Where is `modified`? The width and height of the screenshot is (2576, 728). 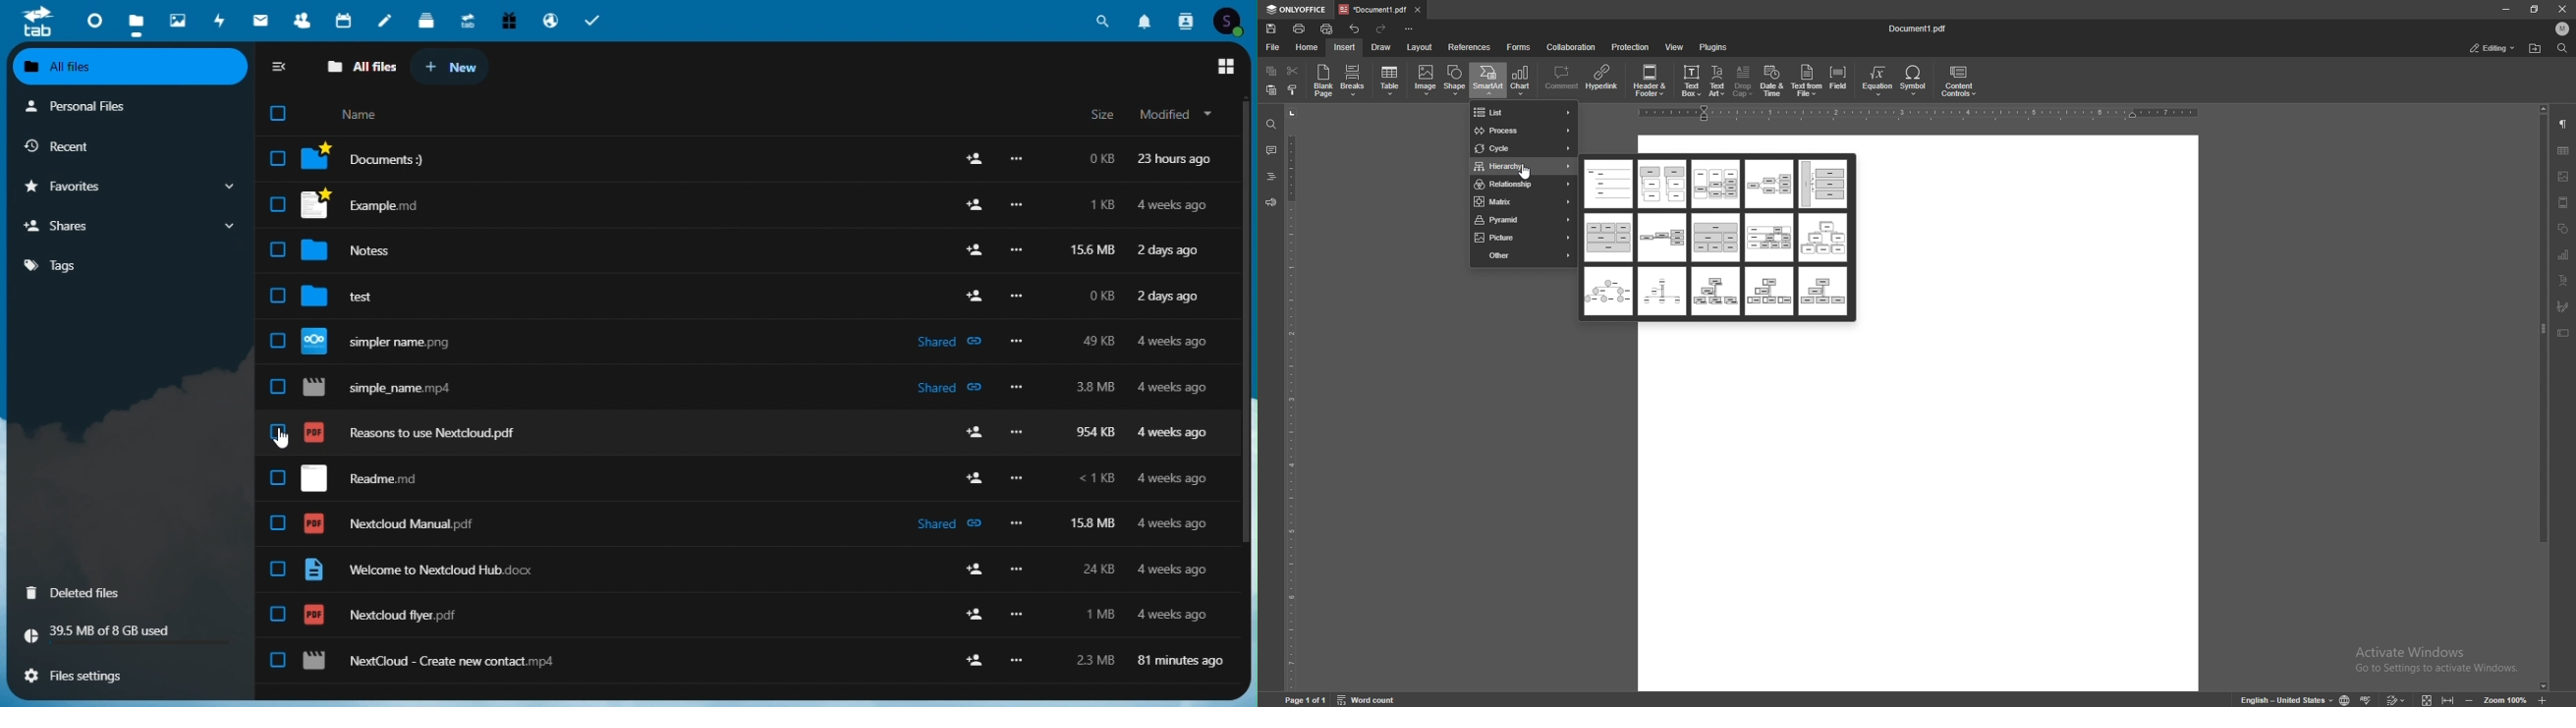
modified is located at coordinates (1179, 114).